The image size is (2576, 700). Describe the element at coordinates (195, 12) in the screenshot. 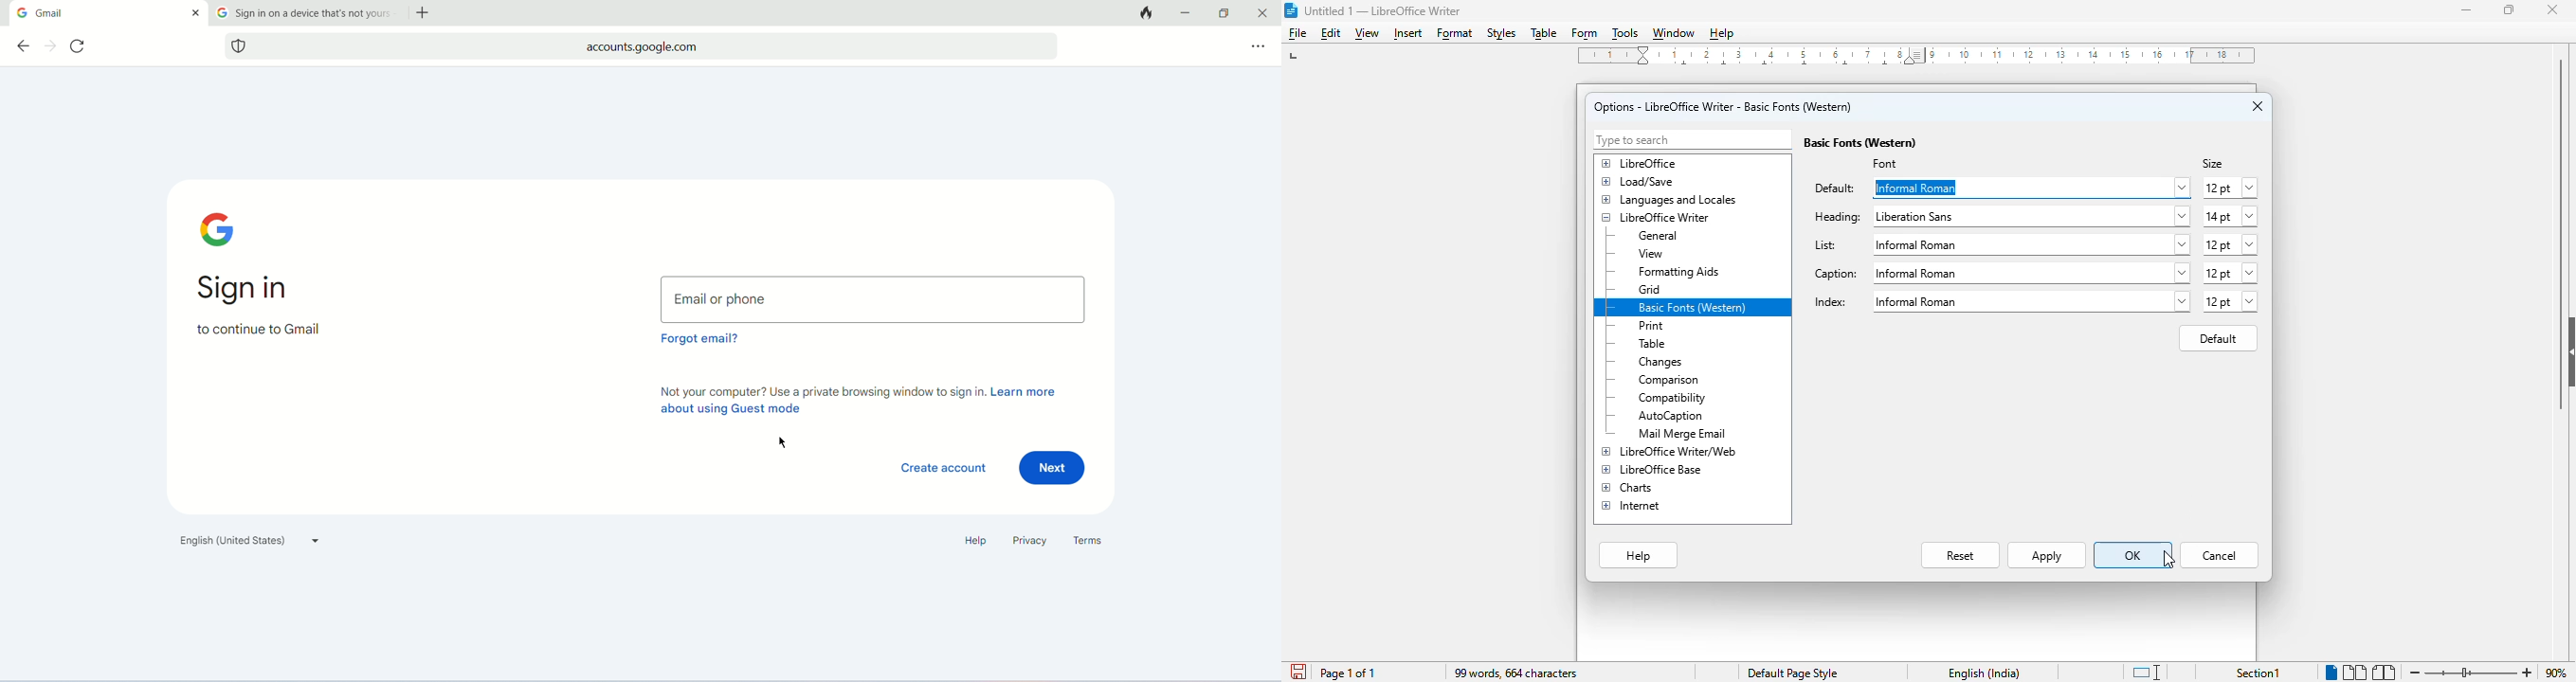

I see `close` at that location.